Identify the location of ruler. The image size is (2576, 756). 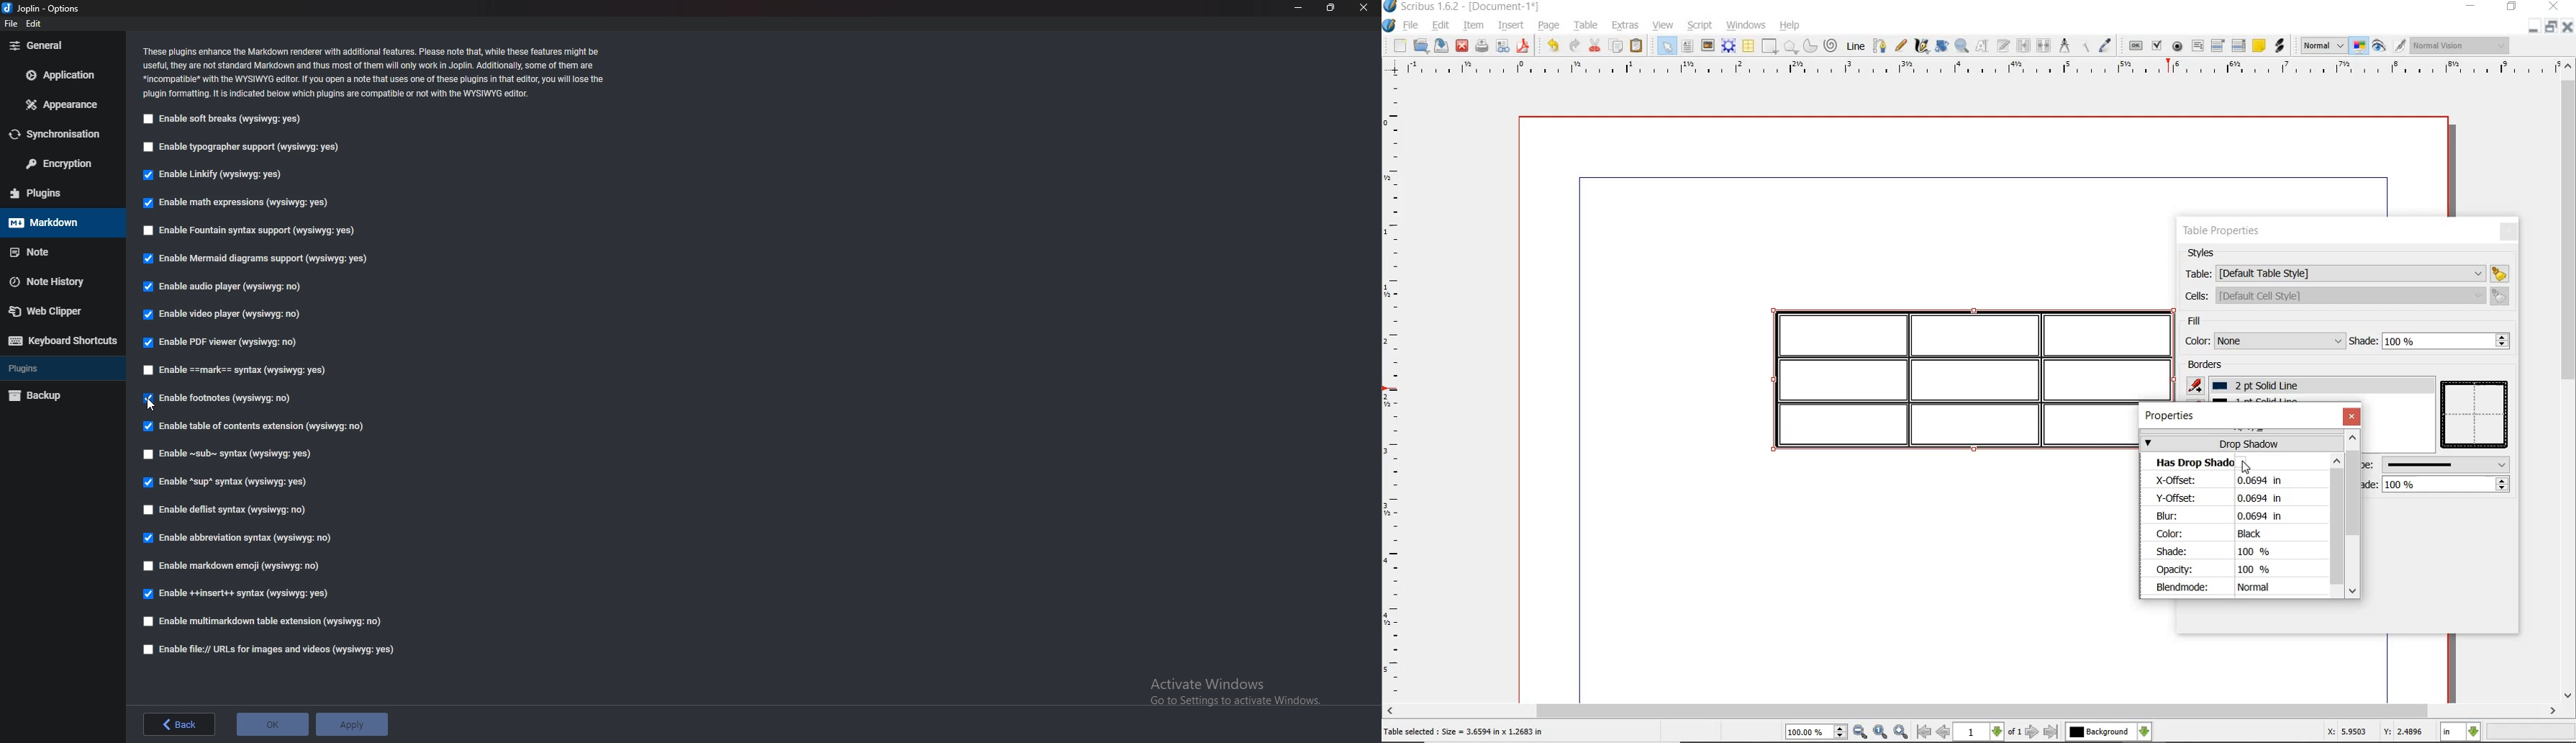
(1974, 70).